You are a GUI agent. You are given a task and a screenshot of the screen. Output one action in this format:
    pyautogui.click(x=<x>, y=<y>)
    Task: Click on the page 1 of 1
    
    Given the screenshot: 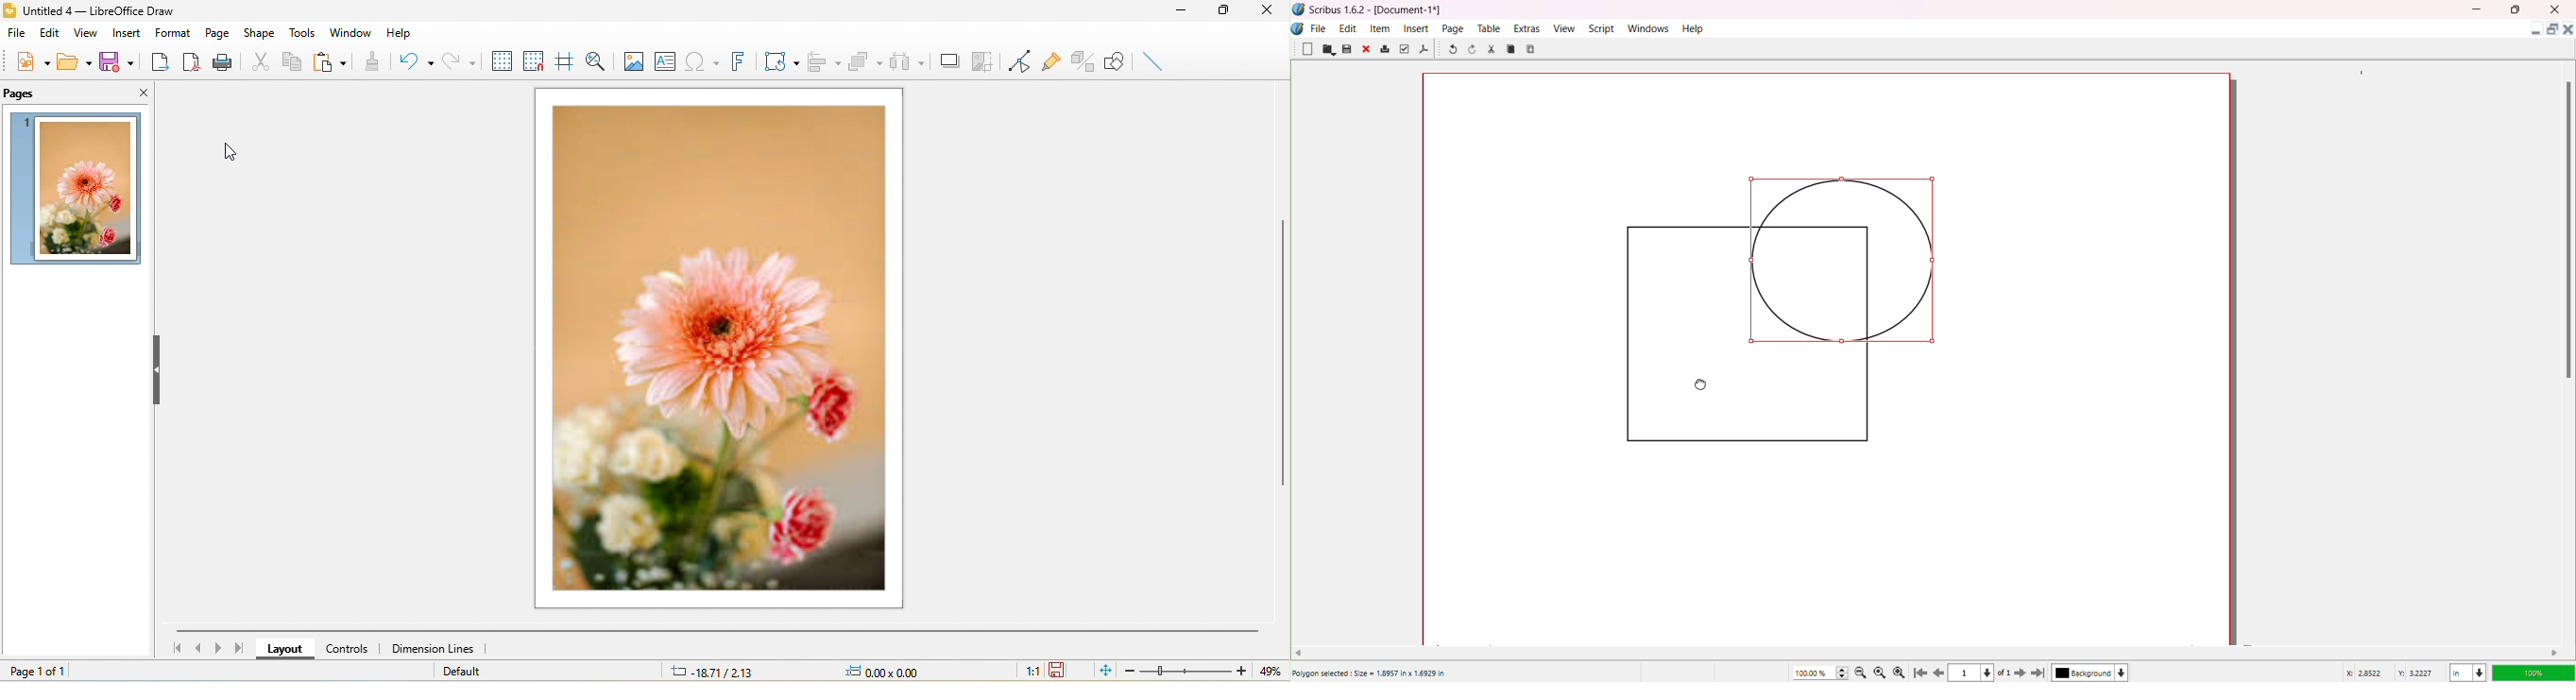 What is the action you would take?
    pyautogui.click(x=47, y=672)
    